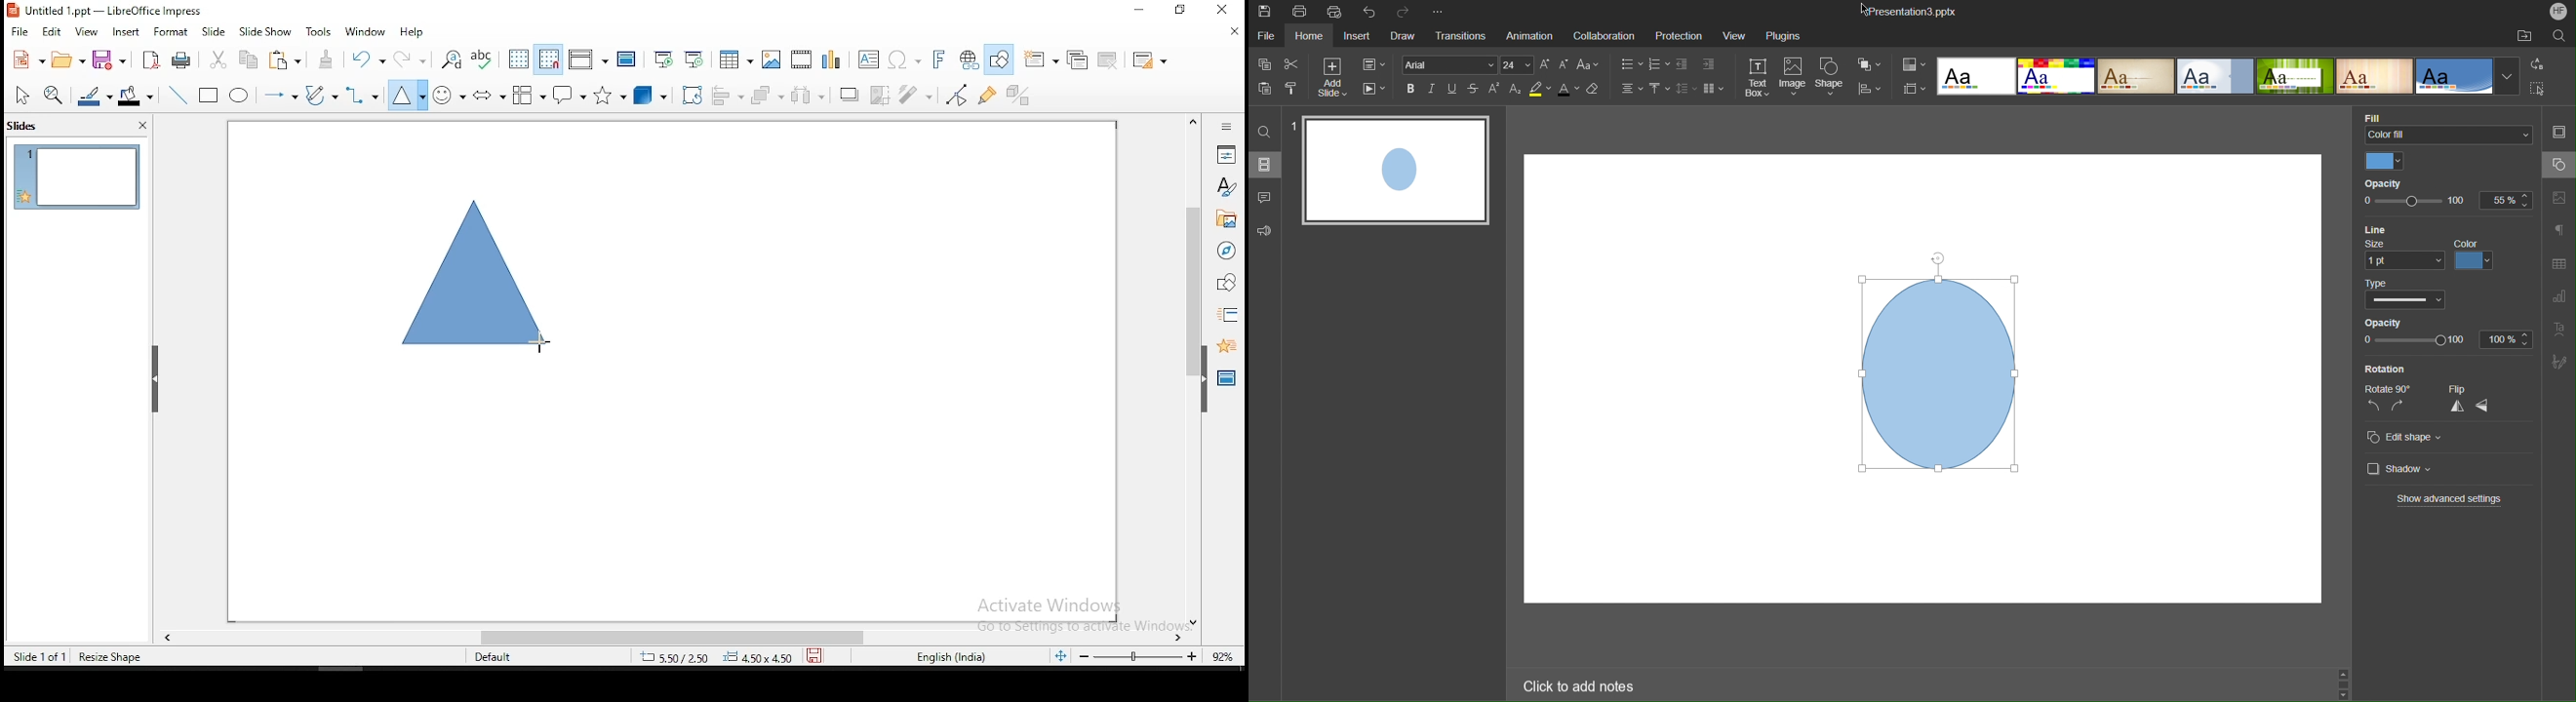 Image resolution: width=2576 pixels, height=728 pixels. What do you see at coordinates (867, 58) in the screenshot?
I see `text box` at bounding box center [867, 58].